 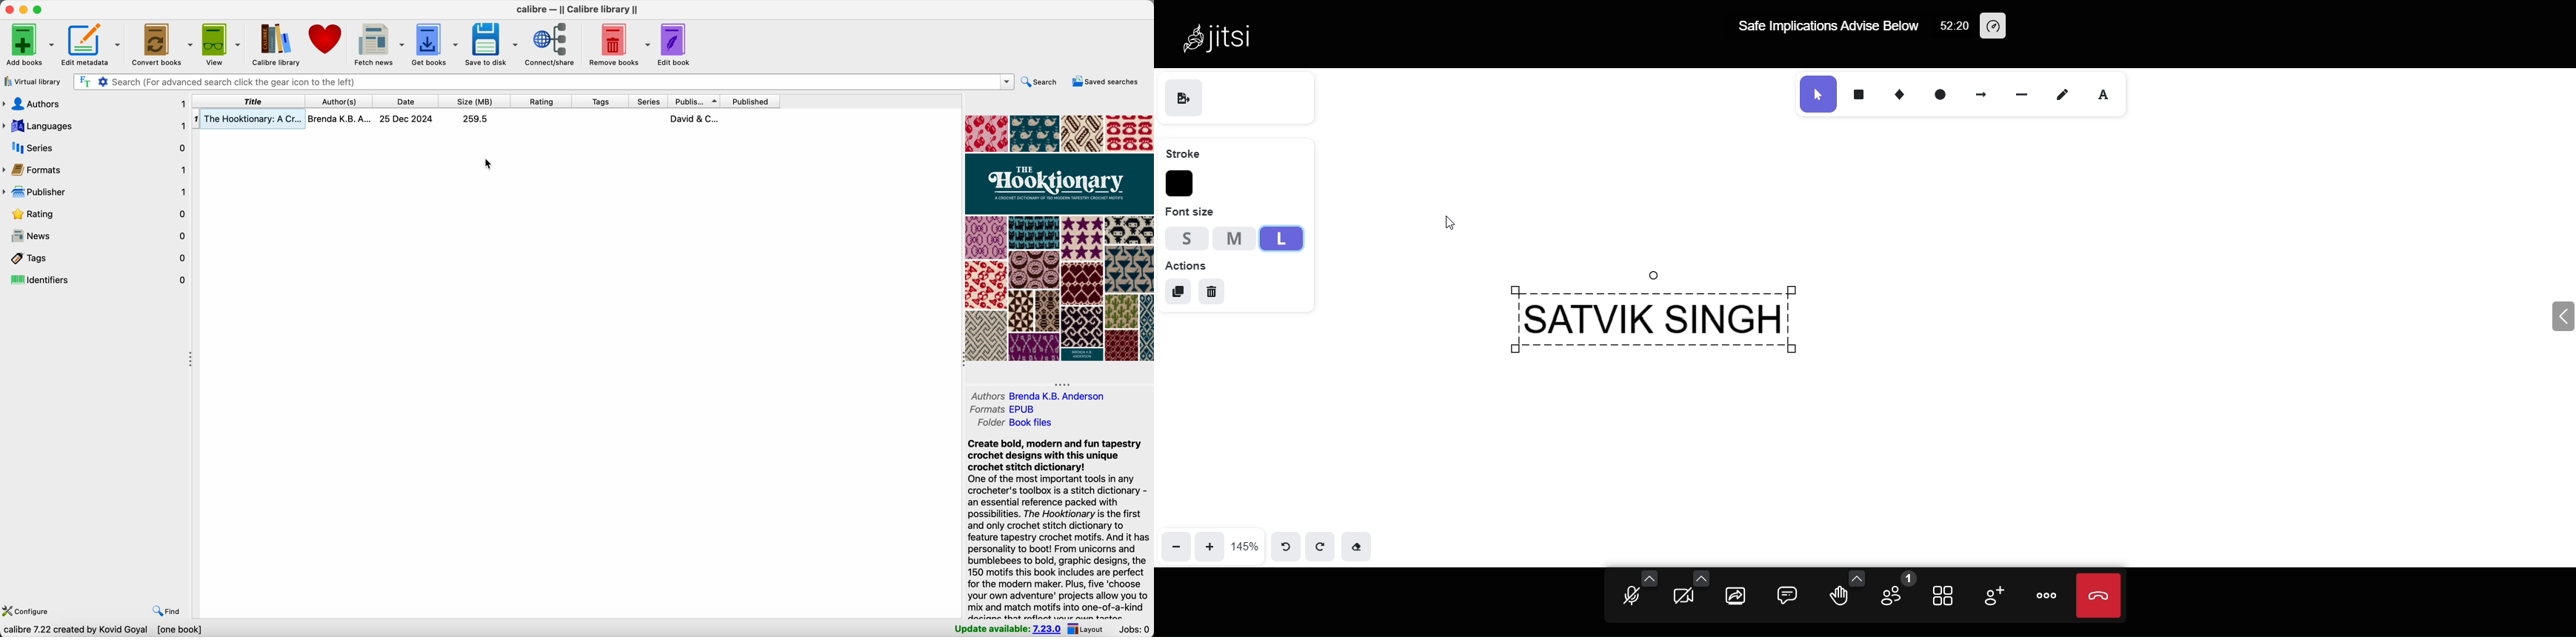 What do you see at coordinates (2540, 319) in the screenshot?
I see `expand` at bounding box center [2540, 319].